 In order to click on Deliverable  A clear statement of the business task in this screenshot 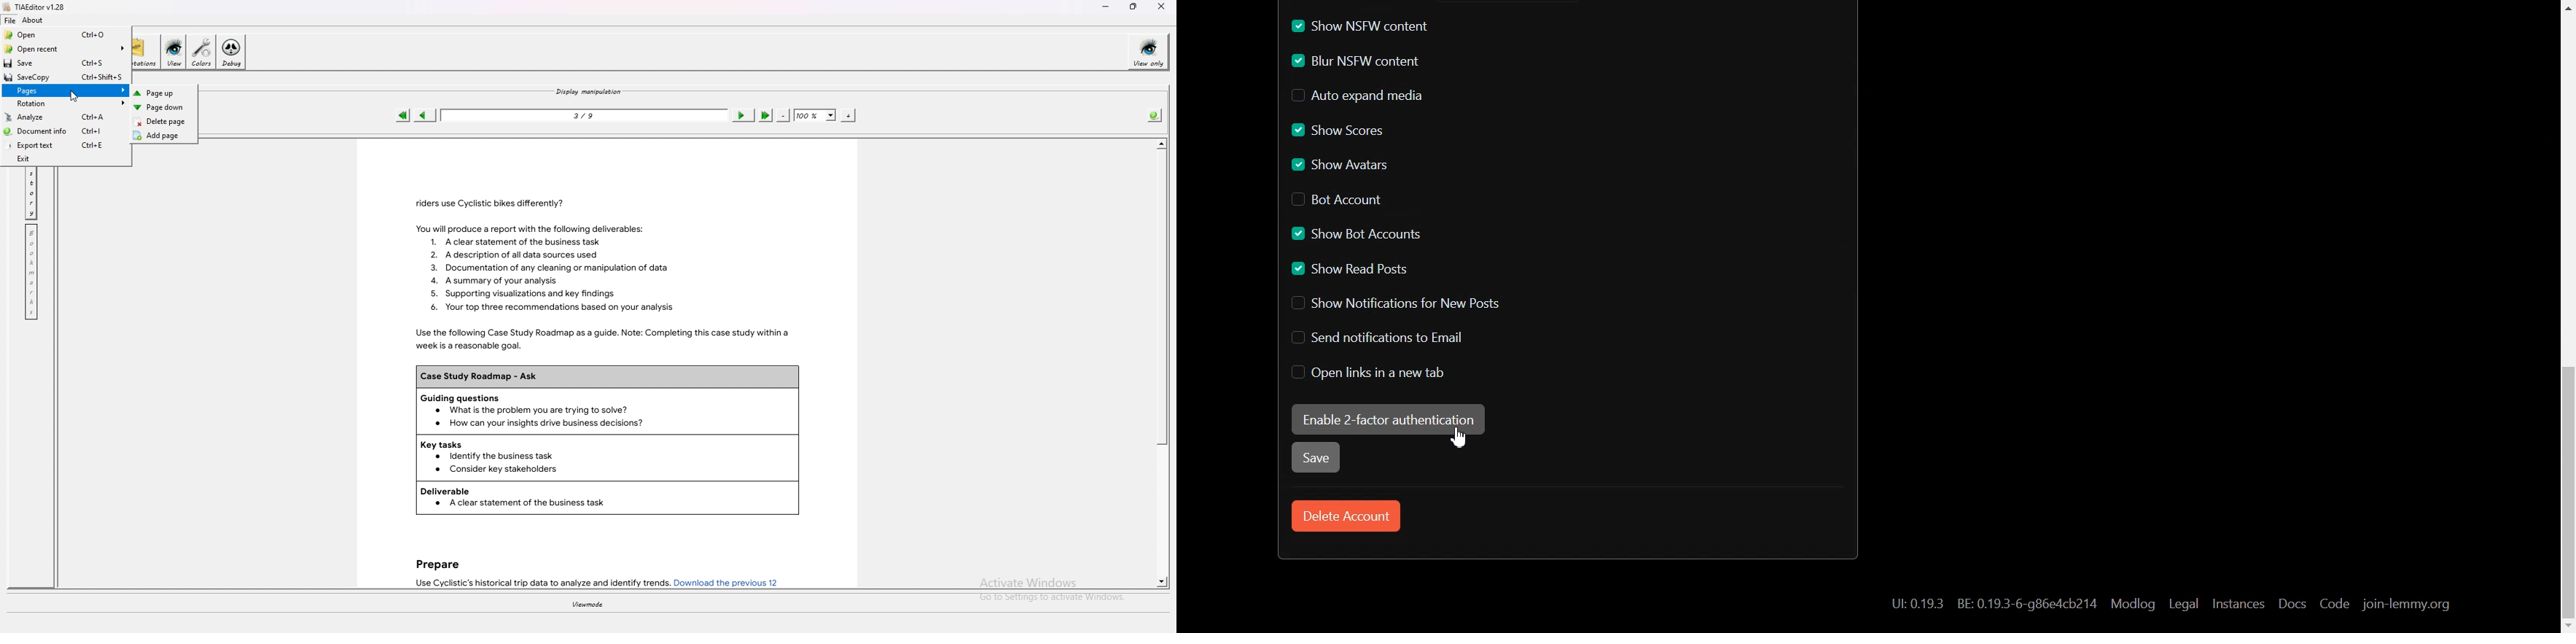, I will do `click(608, 497)`.